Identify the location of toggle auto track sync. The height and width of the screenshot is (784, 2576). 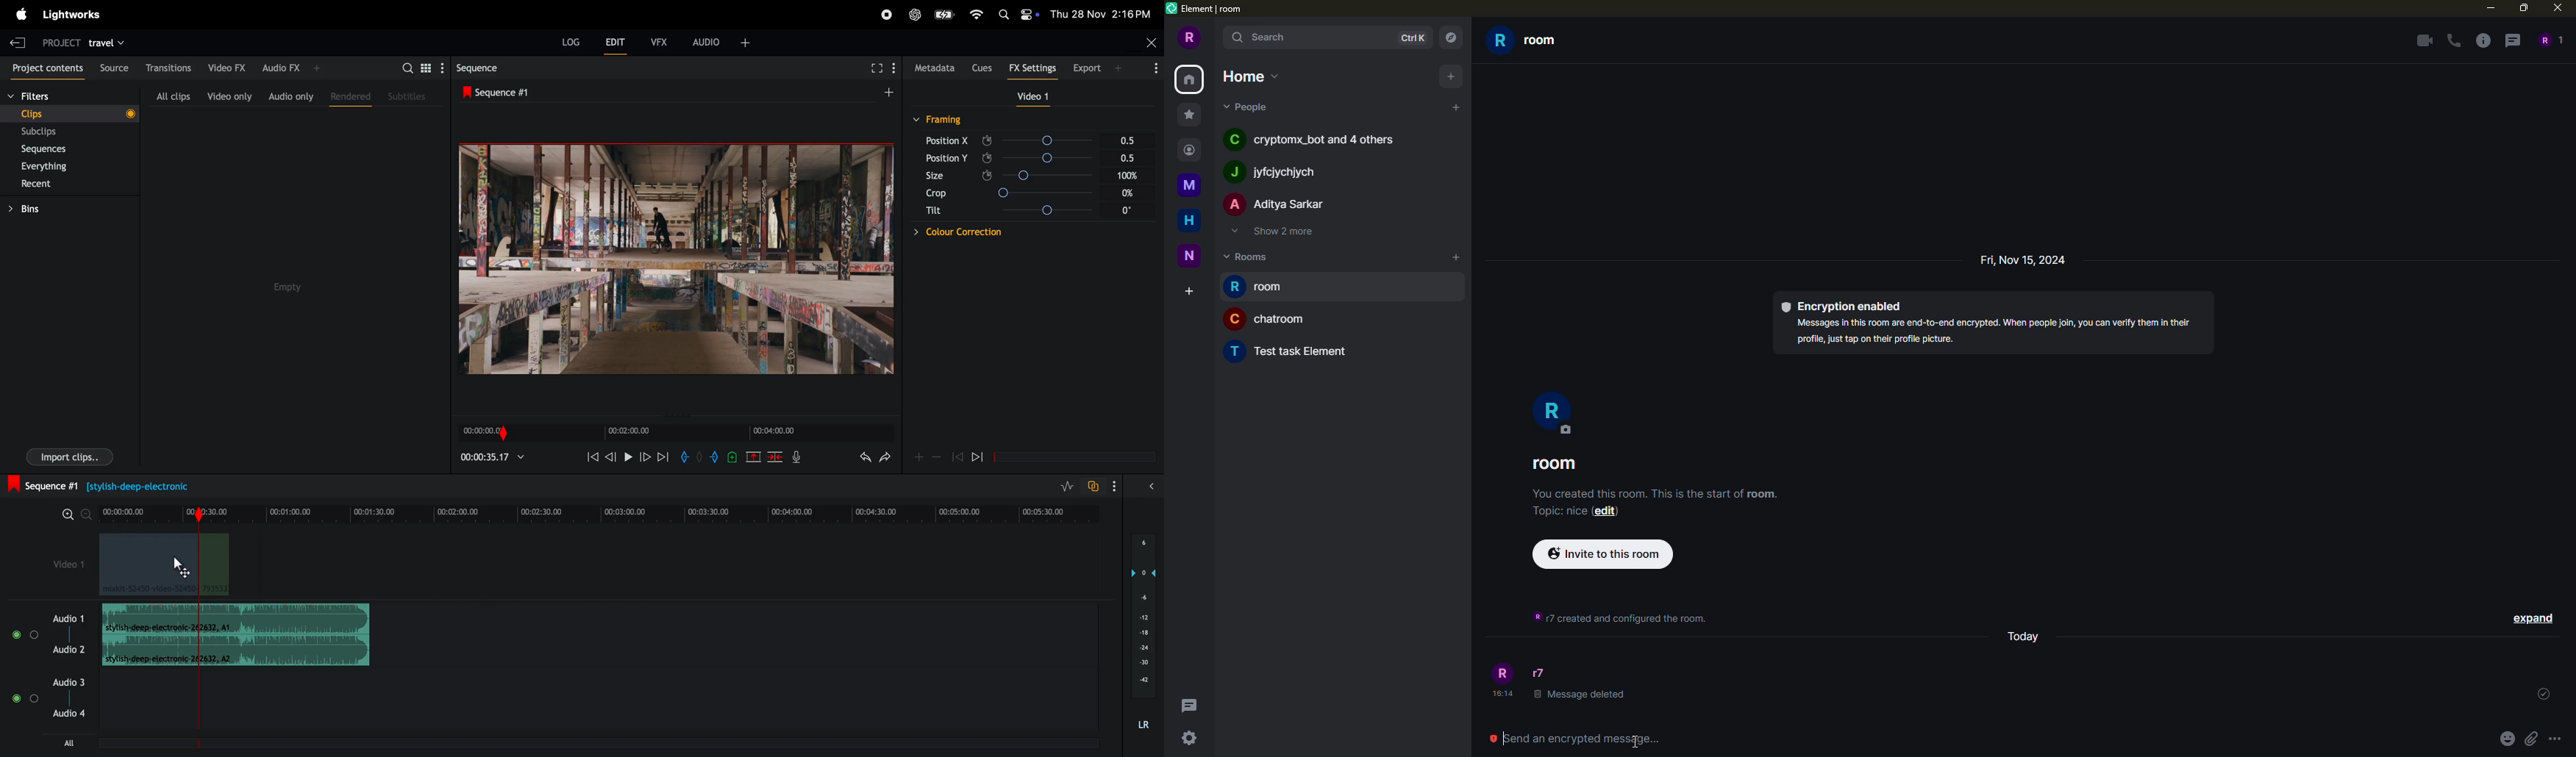
(1096, 485).